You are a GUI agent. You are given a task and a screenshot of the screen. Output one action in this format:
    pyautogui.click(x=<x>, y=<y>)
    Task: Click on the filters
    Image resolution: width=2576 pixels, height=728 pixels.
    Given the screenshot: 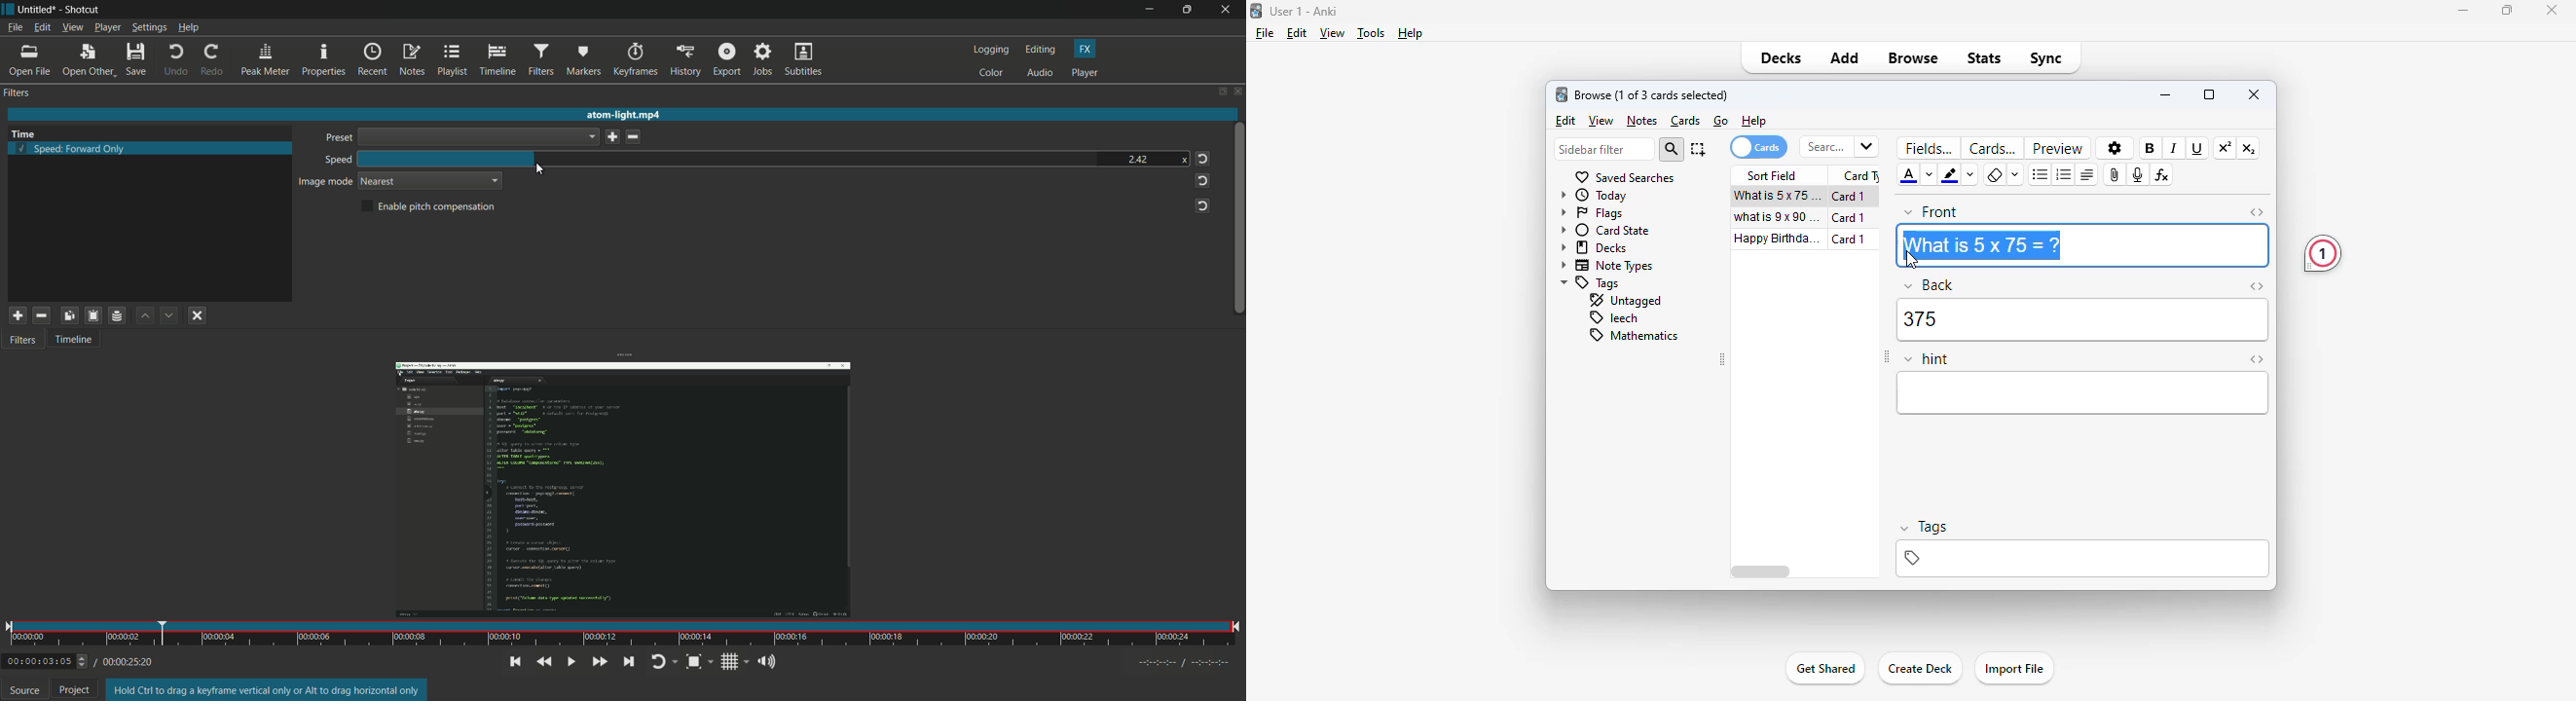 What is the action you would take?
    pyautogui.click(x=541, y=60)
    